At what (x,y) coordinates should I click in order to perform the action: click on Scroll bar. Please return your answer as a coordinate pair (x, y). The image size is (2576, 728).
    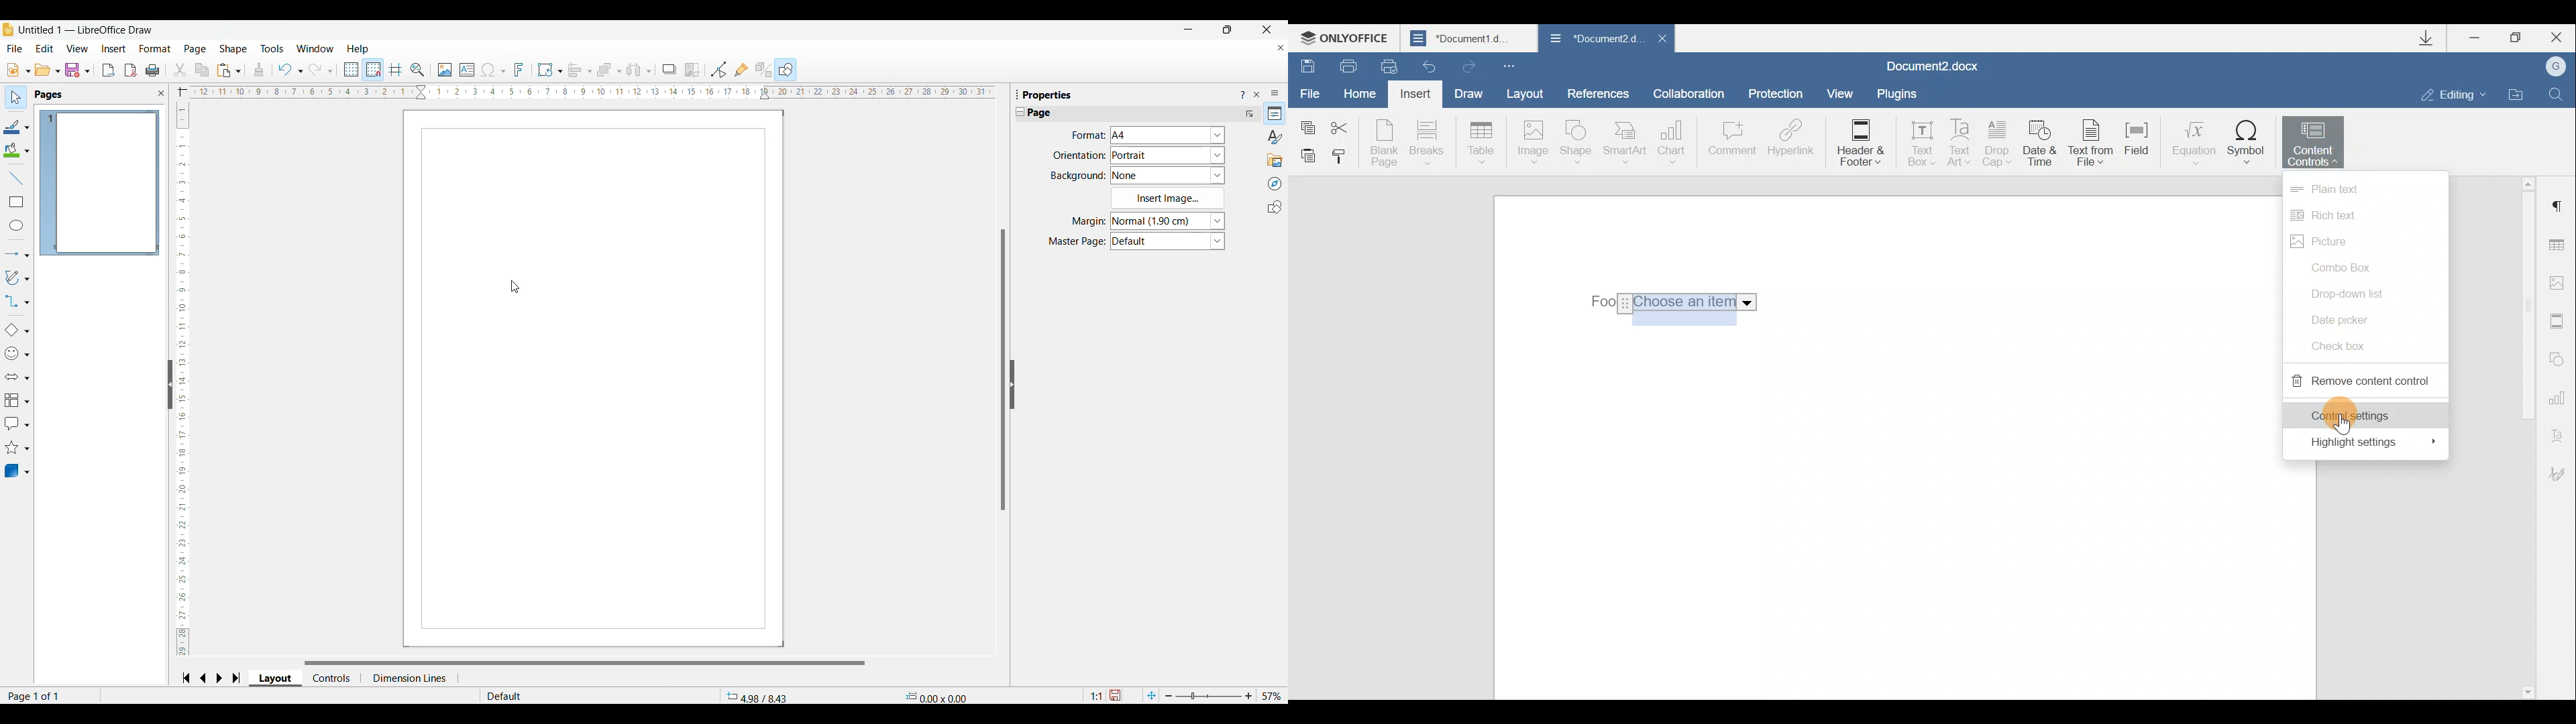
    Looking at the image, I should click on (2524, 436).